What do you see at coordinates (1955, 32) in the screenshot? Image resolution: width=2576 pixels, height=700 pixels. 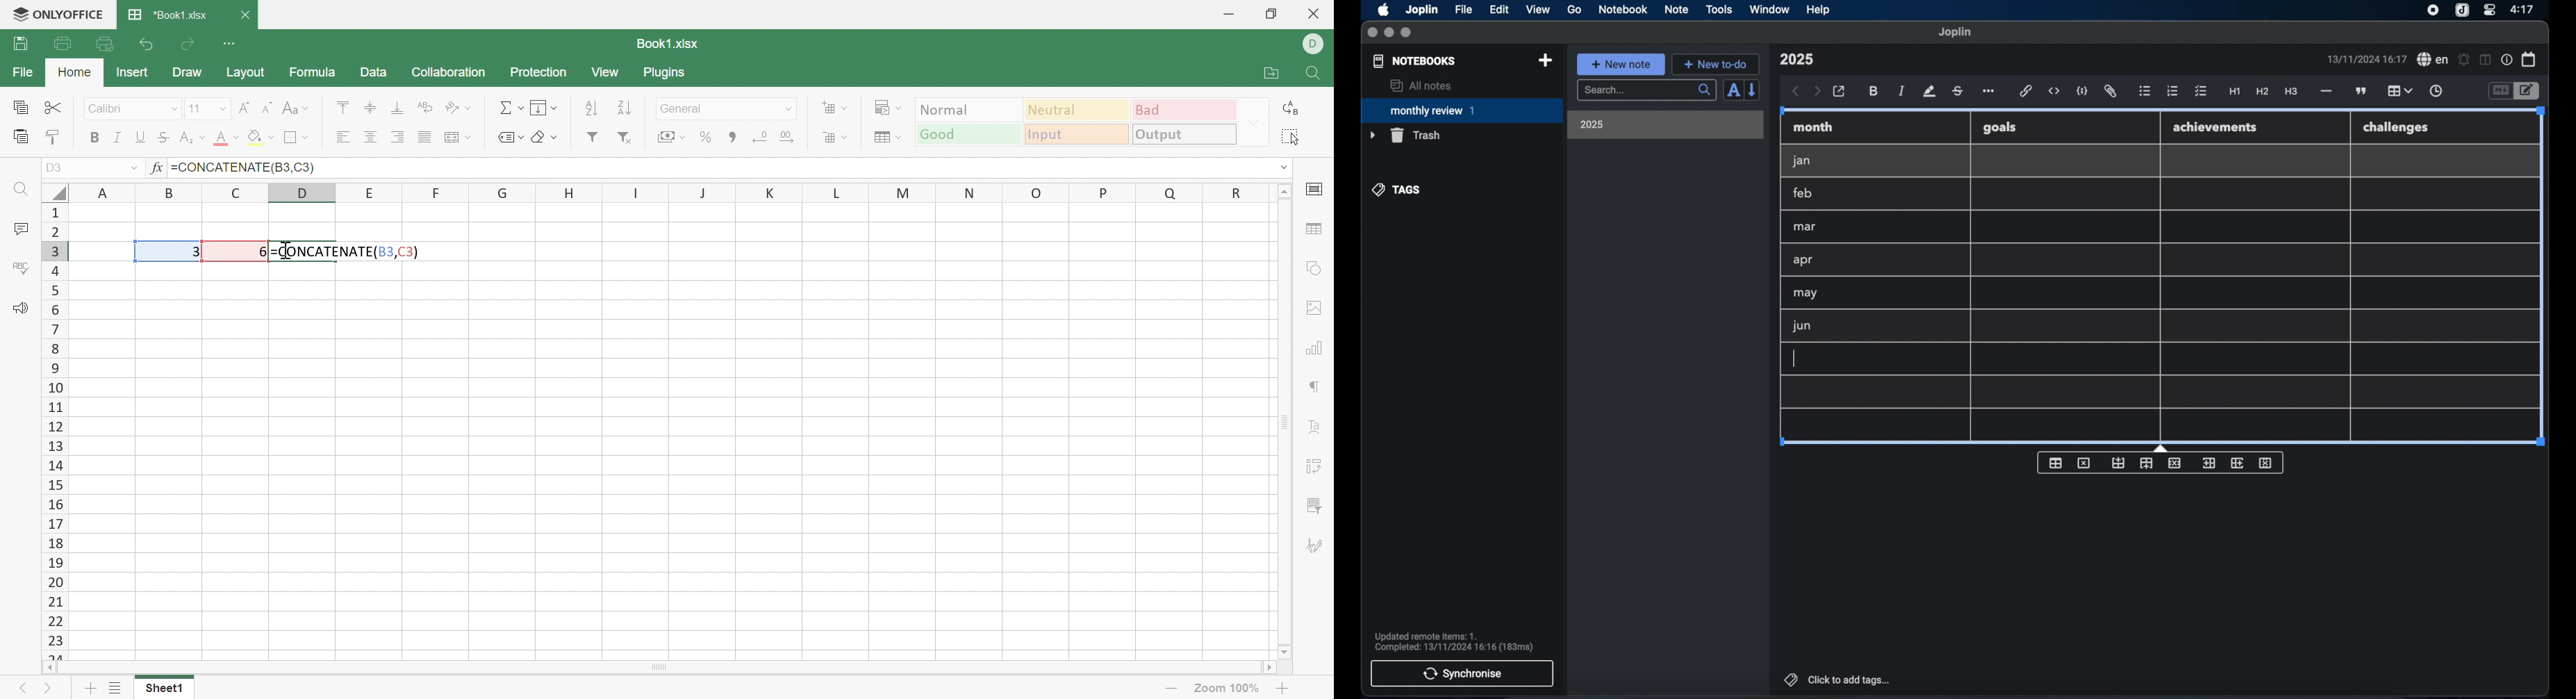 I see `joplin` at bounding box center [1955, 32].